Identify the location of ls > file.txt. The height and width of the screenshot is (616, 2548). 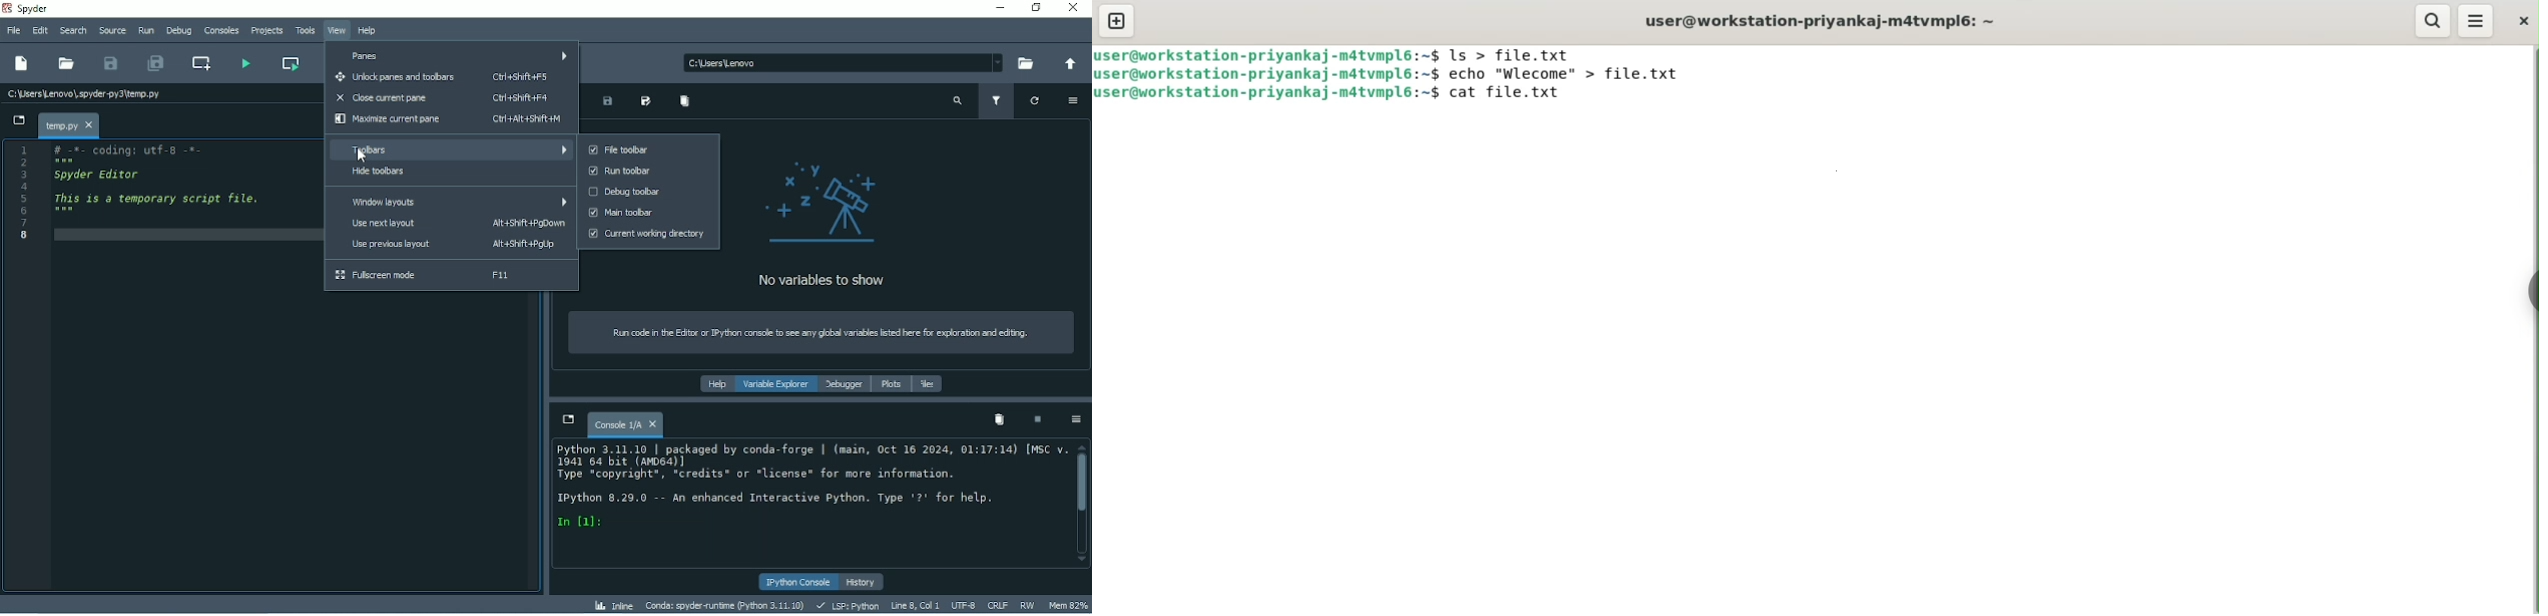
(1519, 55).